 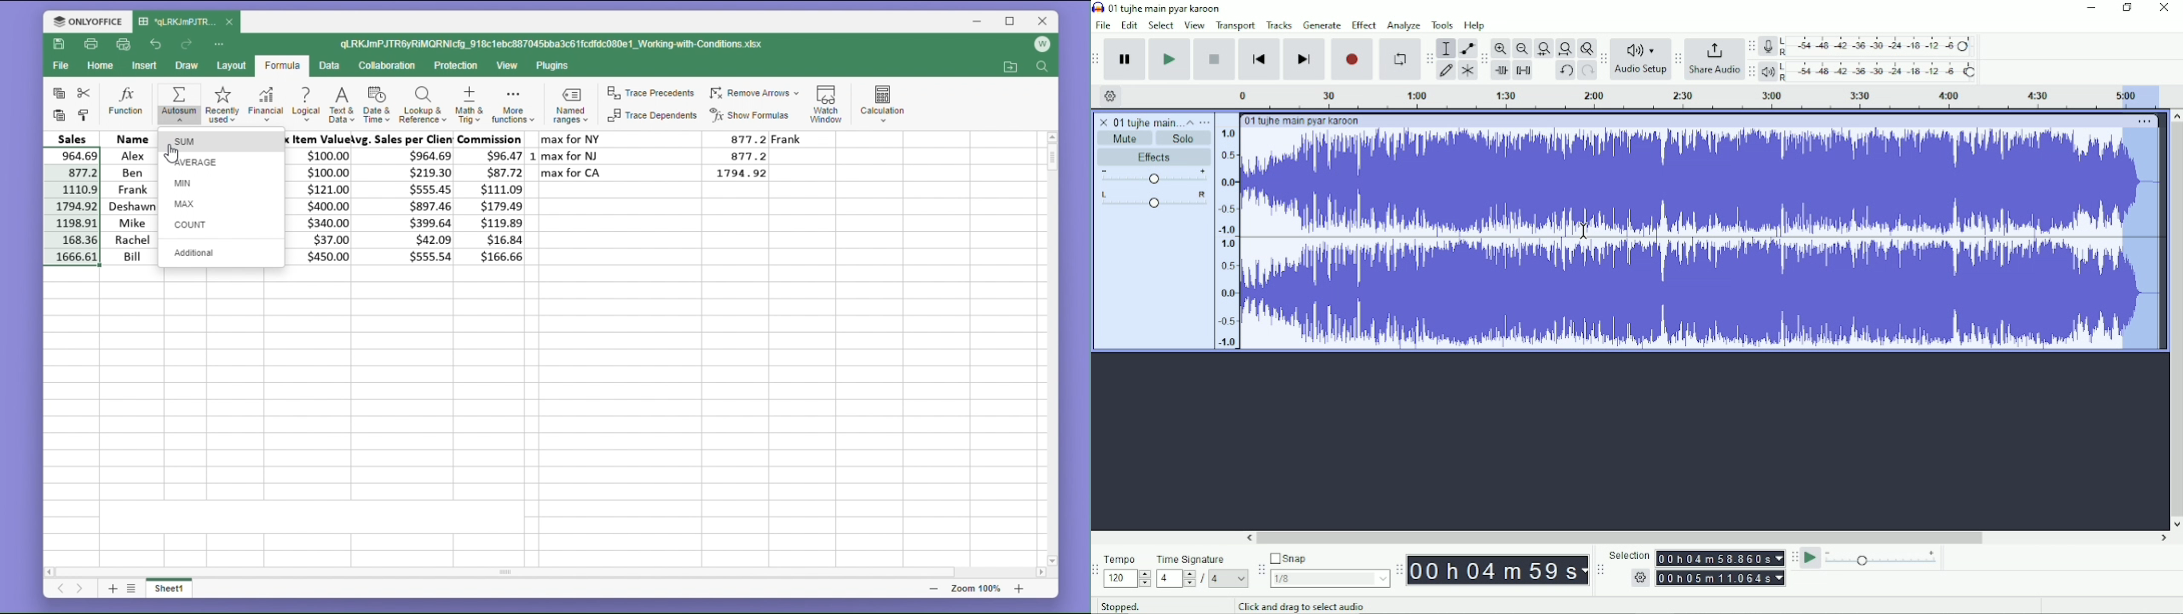 I want to click on Zoom Out, so click(x=1522, y=48).